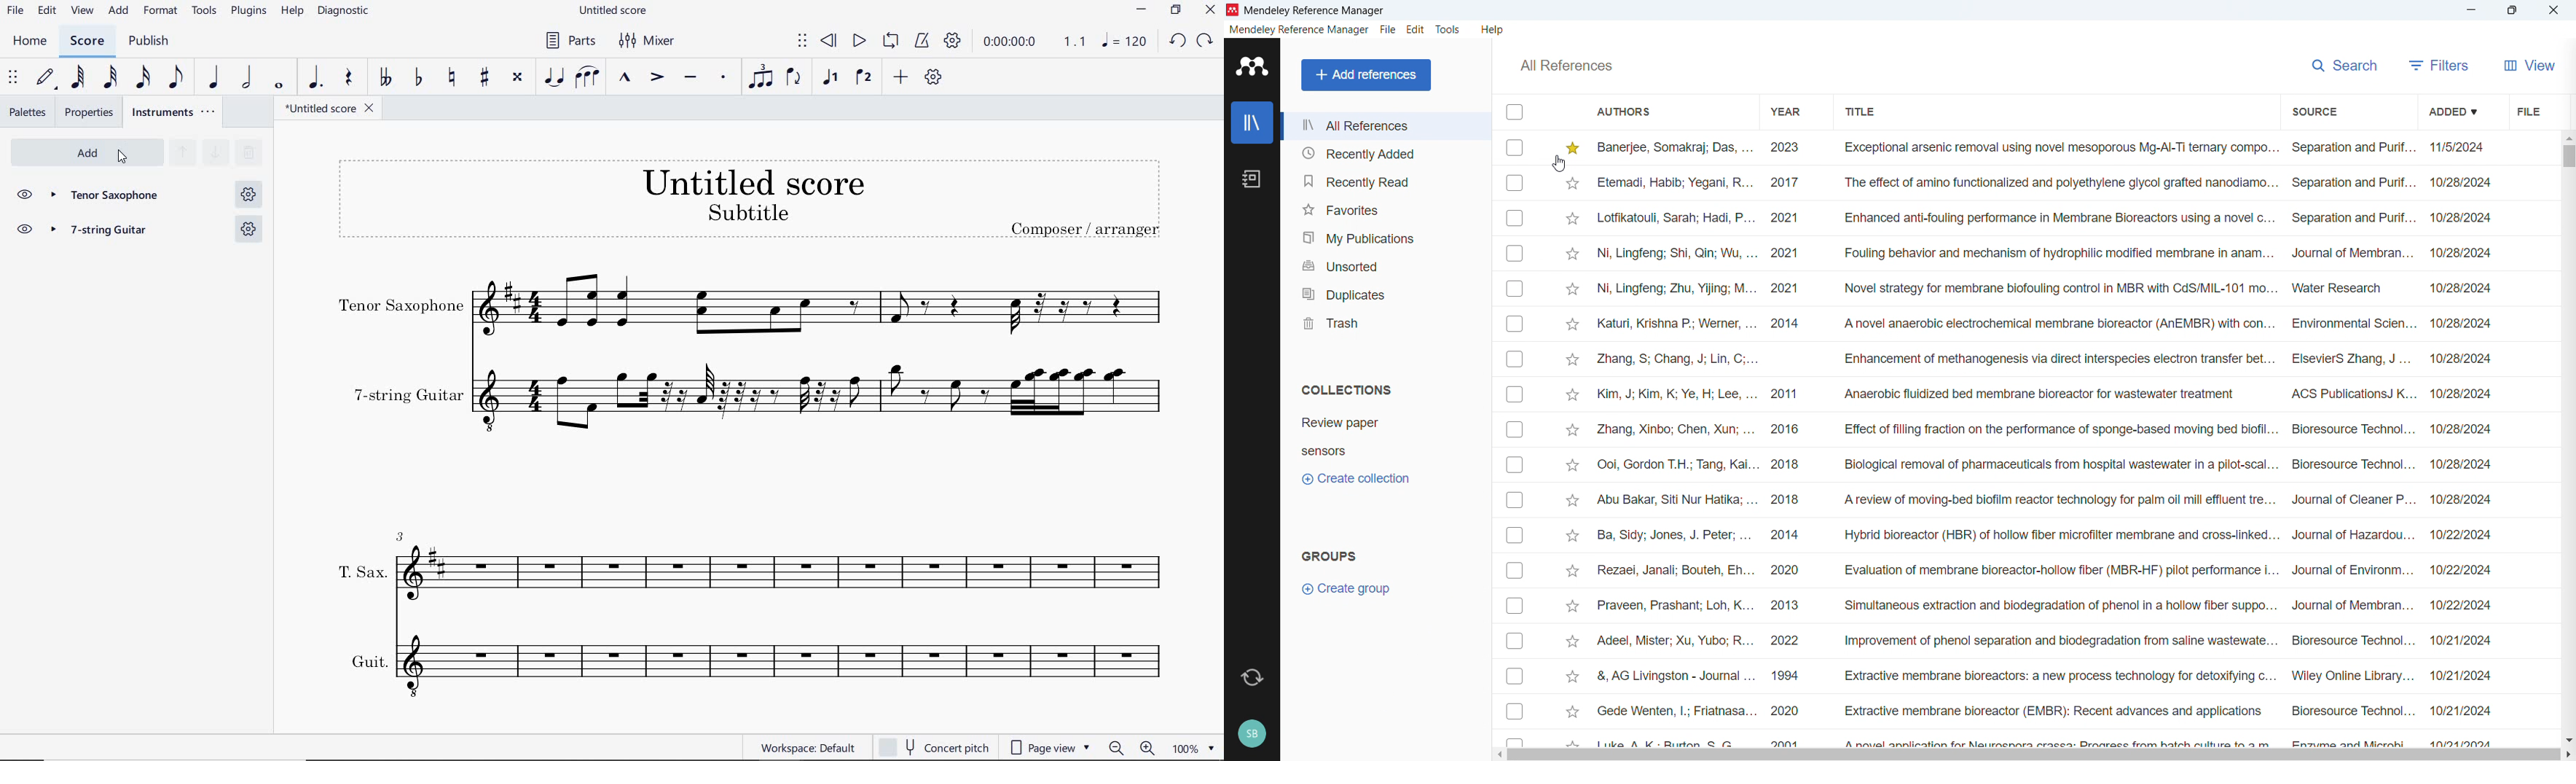 This screenshot has height=784, width=2576. I want to click on HALF NOTE, so click(246, 77).